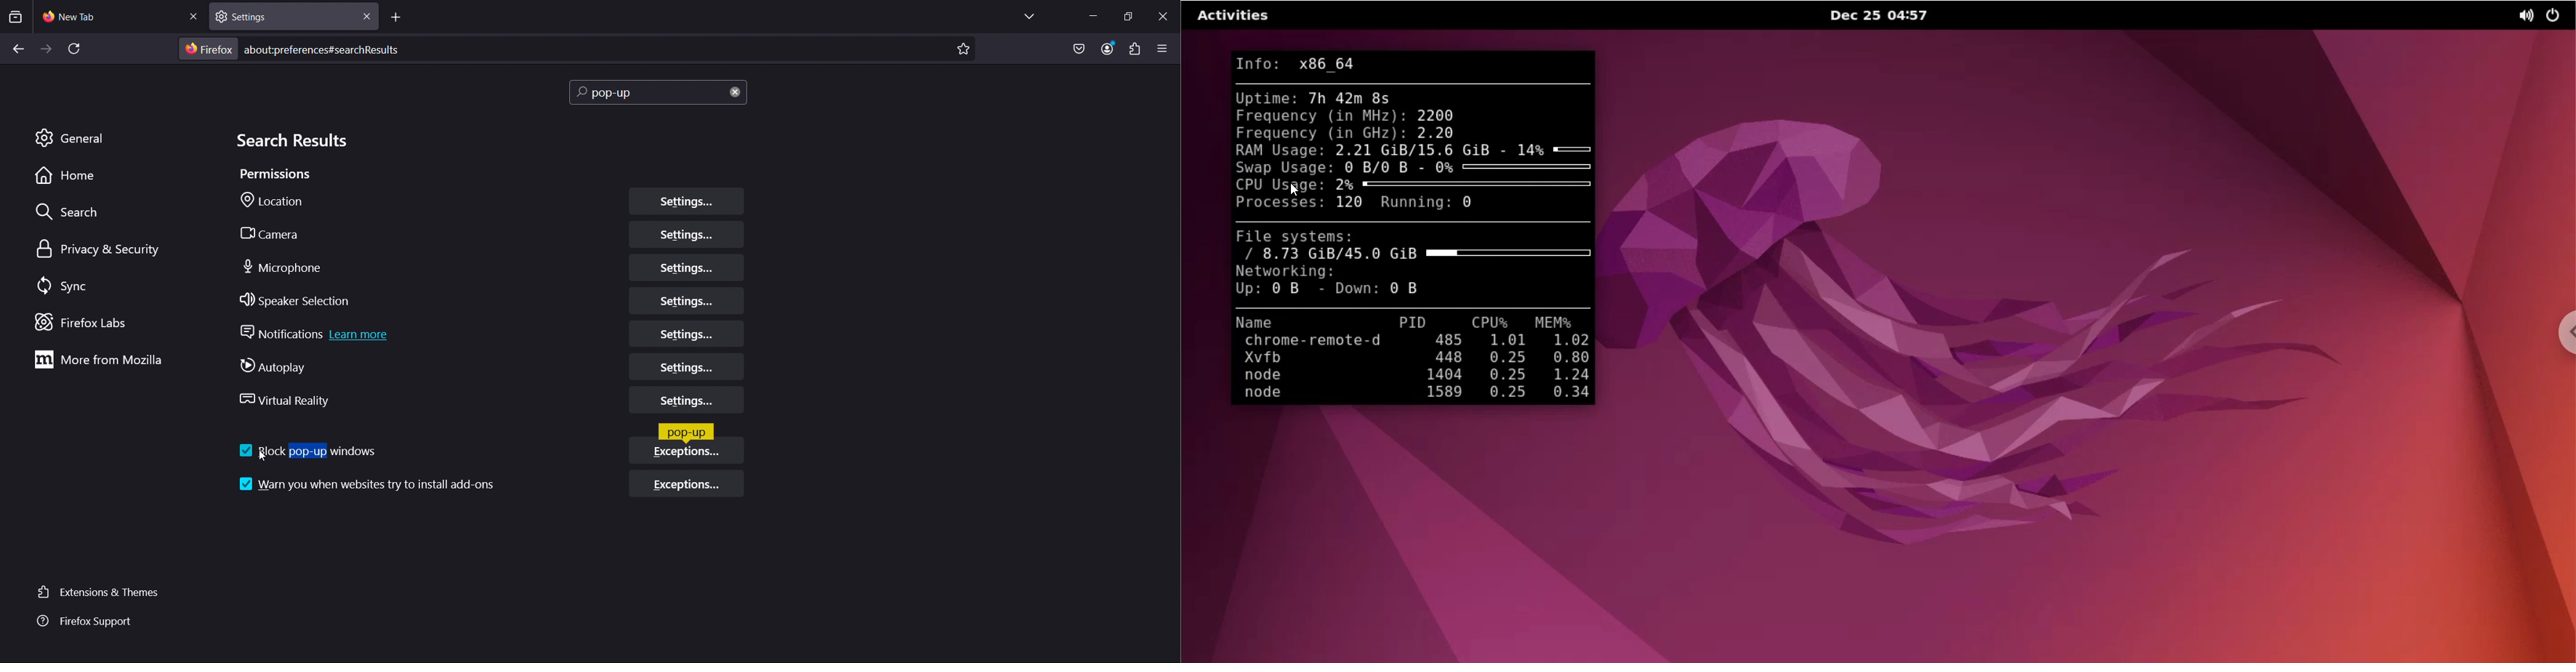 This screenshot has height=672, width=2576. I want to click on Account, so click(1110, 49).